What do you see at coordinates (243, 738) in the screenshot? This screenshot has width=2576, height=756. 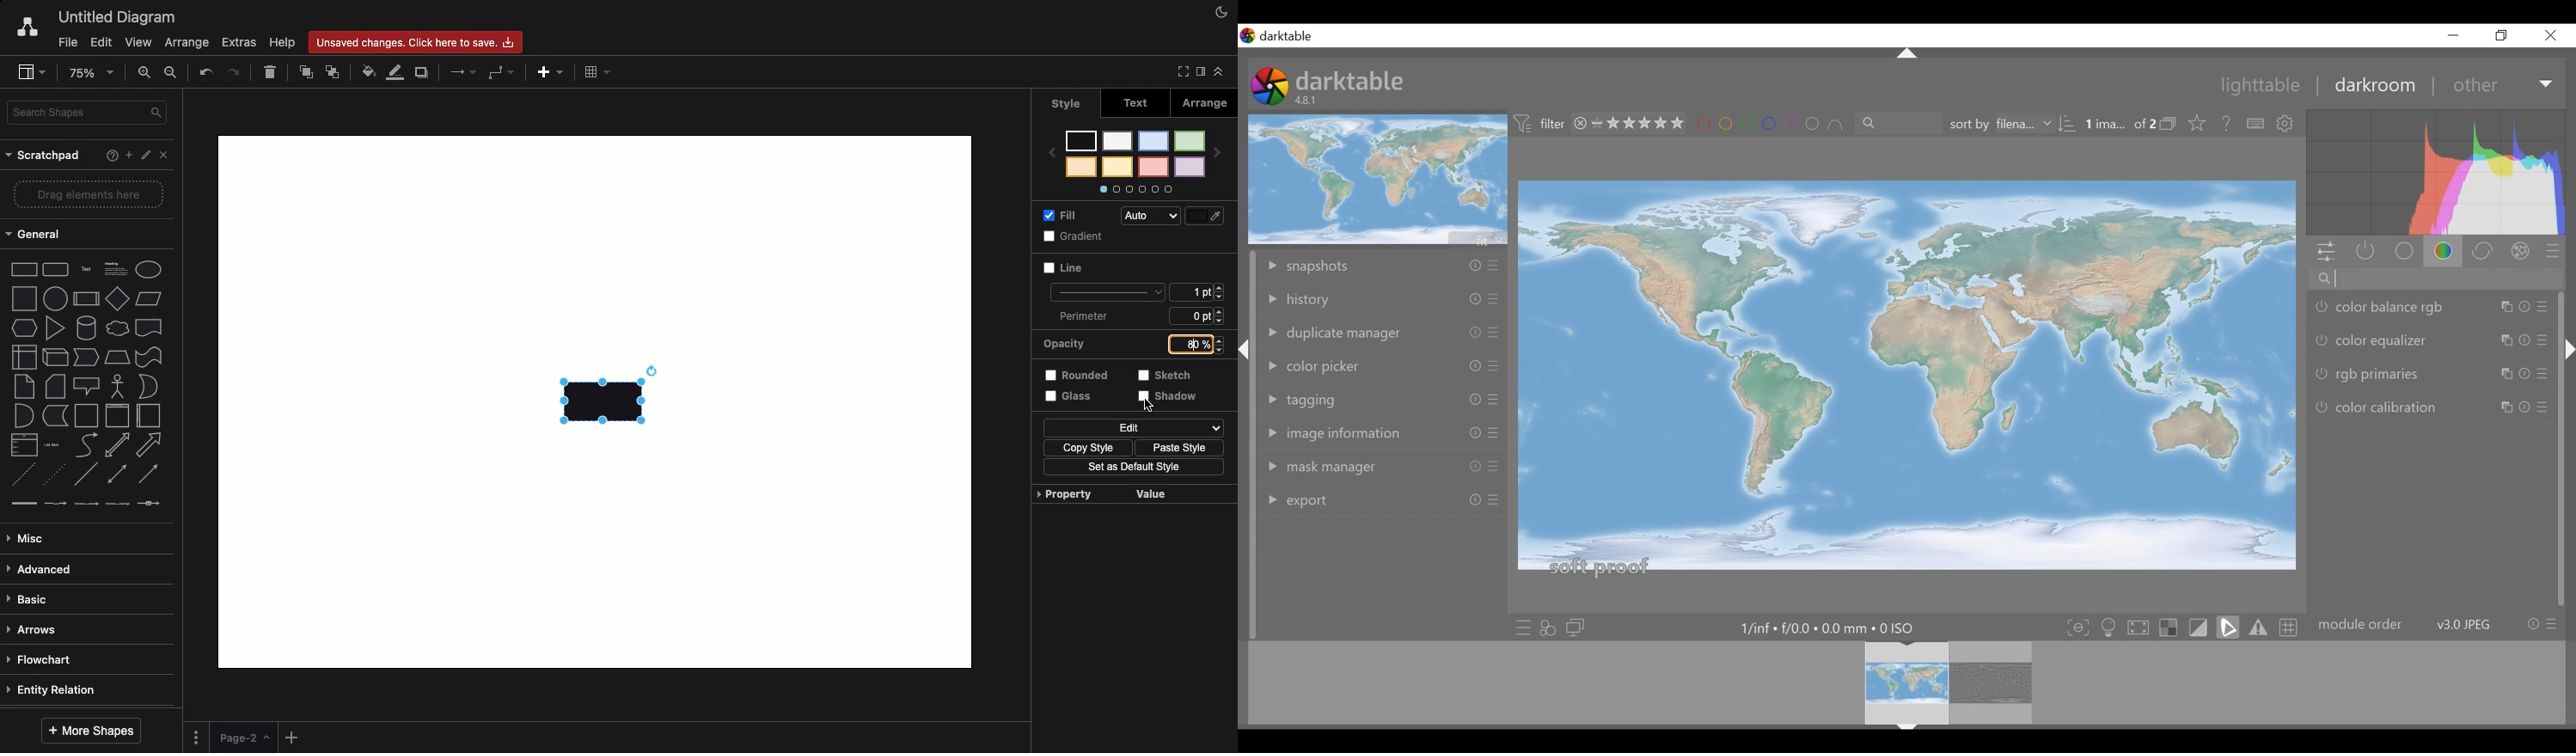 I see `Page` at bounding box center [243, 738].